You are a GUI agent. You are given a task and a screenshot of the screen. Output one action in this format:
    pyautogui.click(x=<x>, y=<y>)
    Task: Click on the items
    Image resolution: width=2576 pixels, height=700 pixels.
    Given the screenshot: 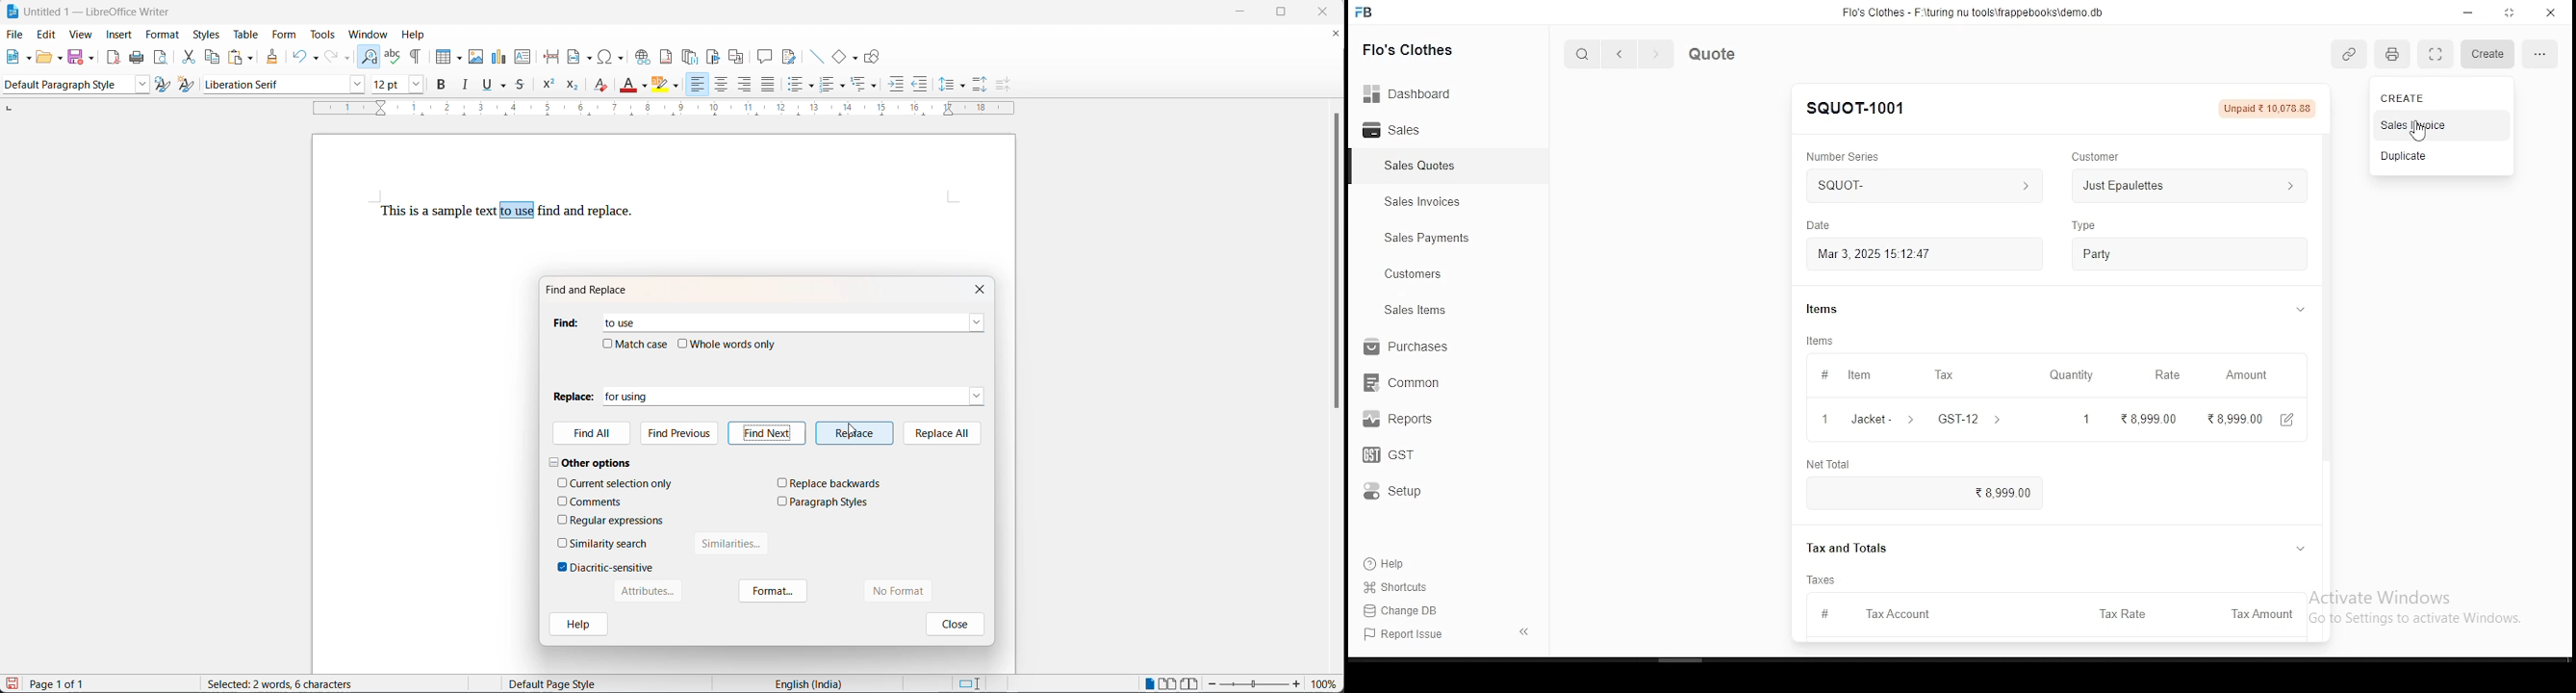 What is the action you would take?
    pyautogui.click(x=1824, y=340)
    